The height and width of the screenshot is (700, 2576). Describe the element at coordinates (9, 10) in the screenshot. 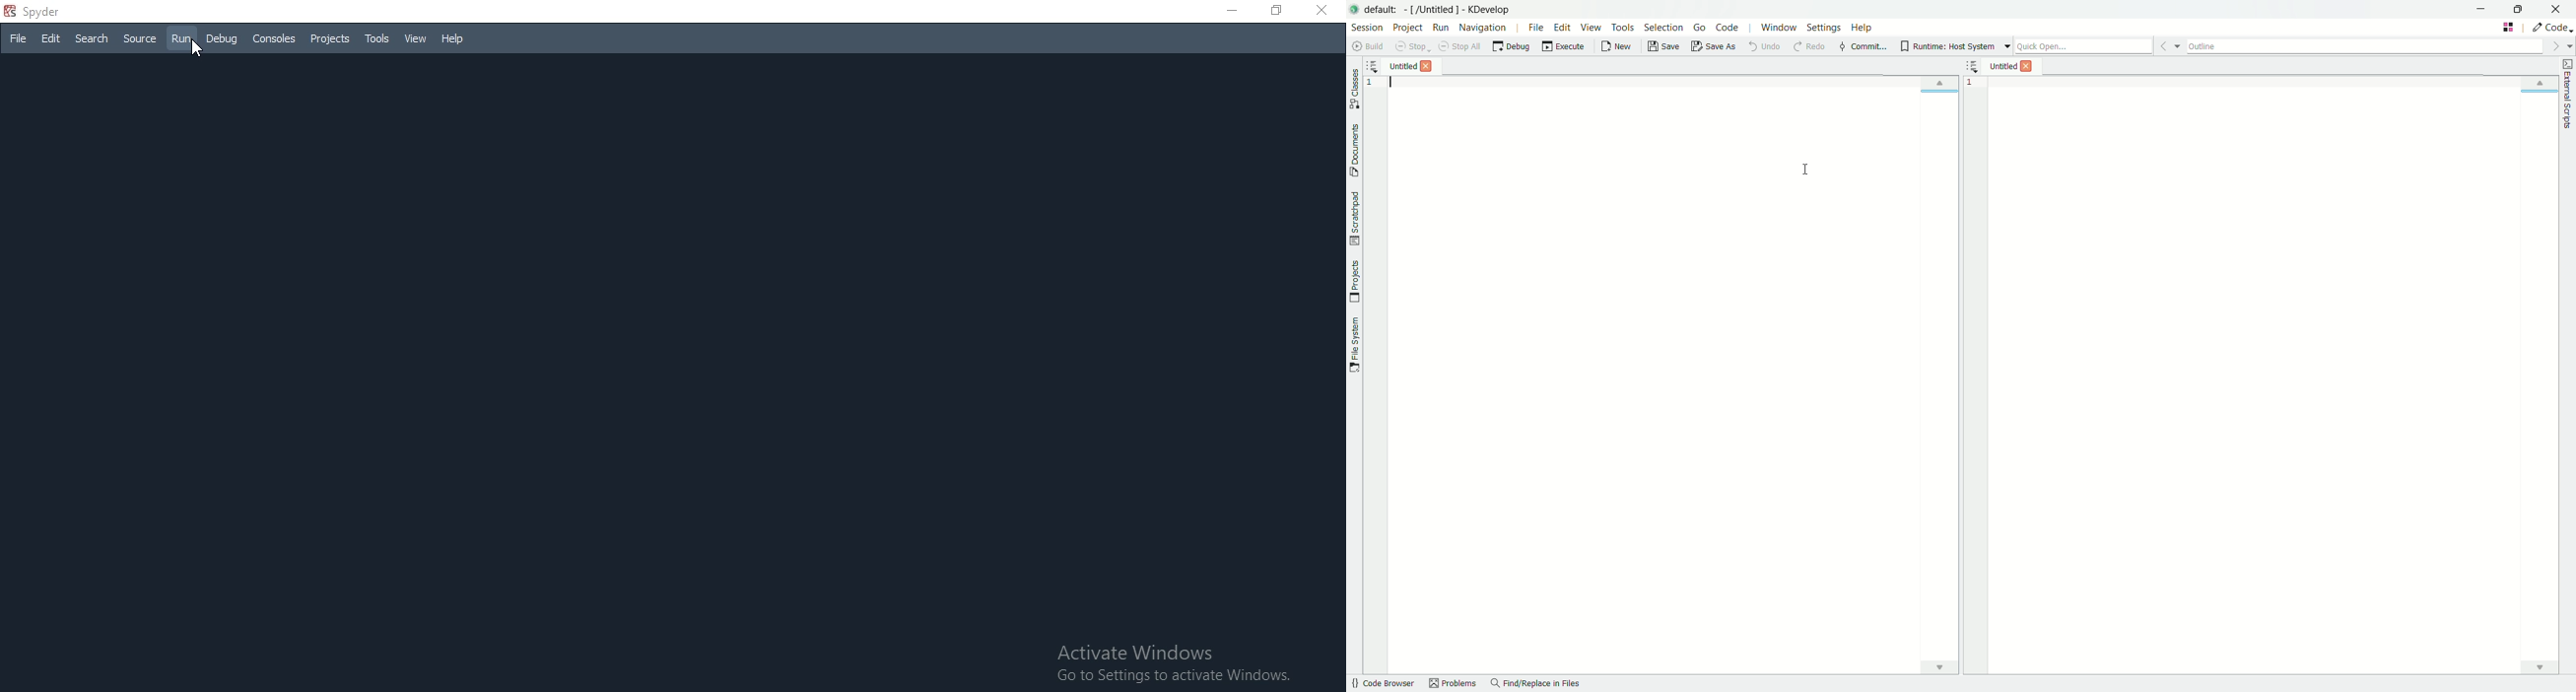

I see `spyder logo` at that location.